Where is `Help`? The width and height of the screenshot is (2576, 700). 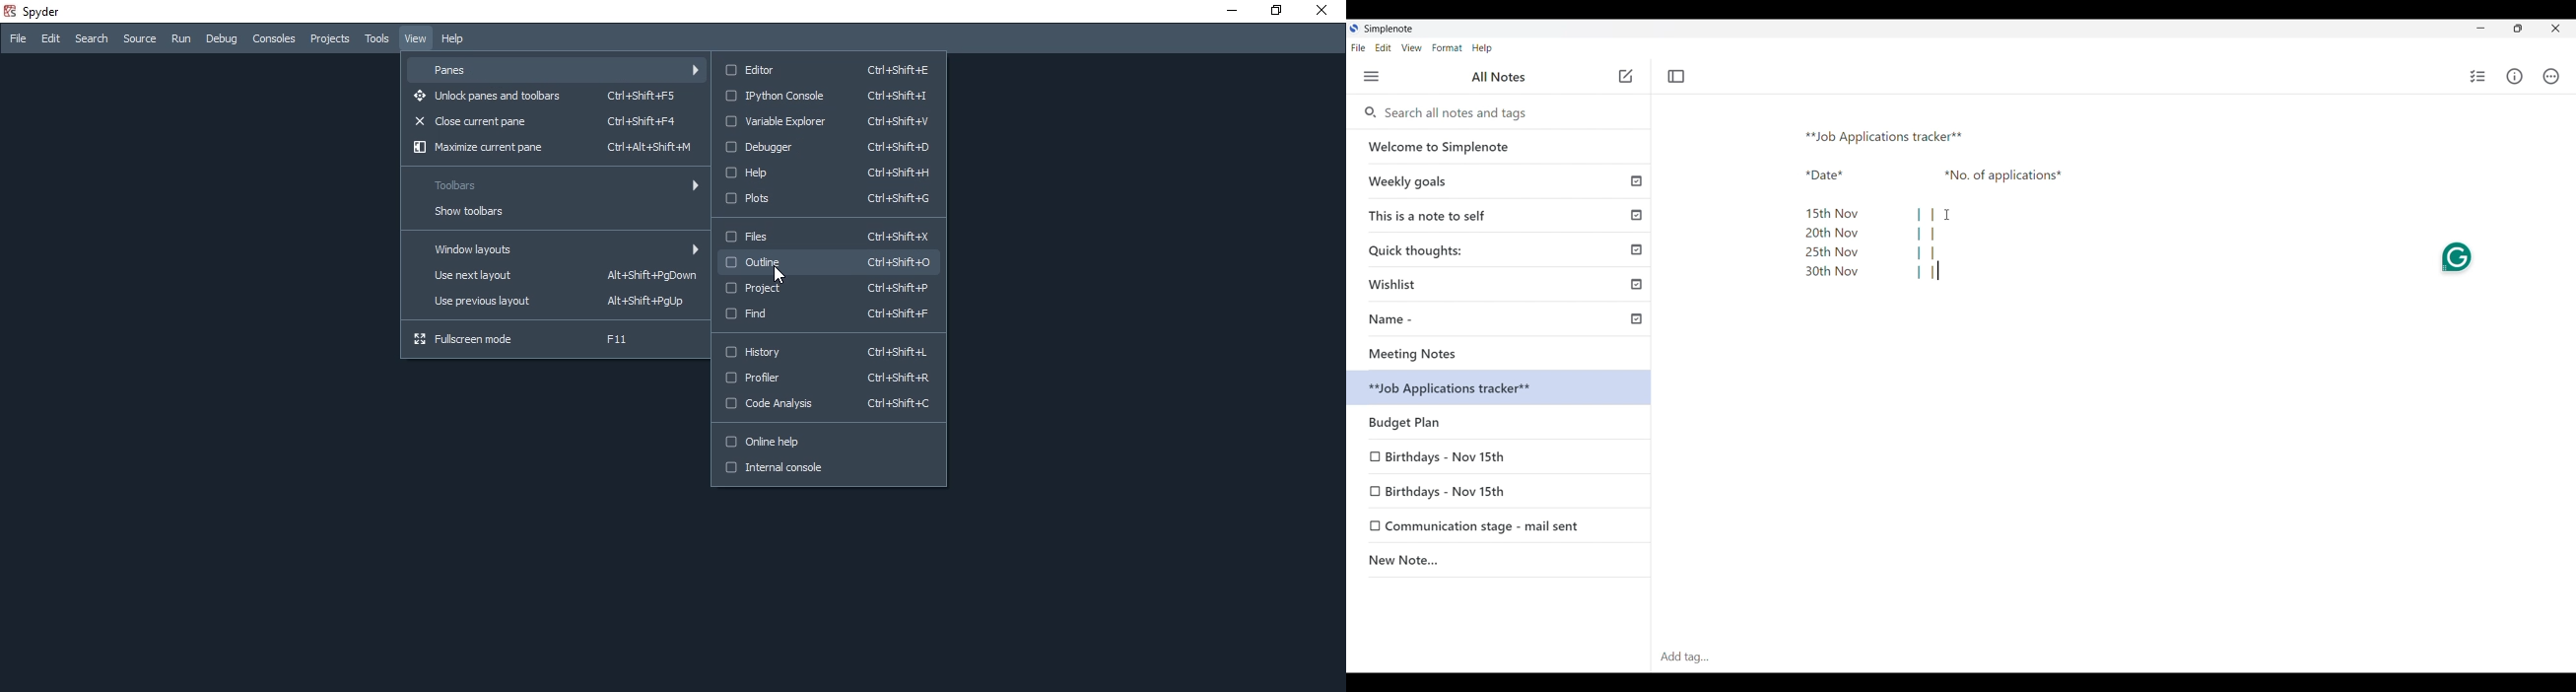
Help is located at coordinates (828, 173).